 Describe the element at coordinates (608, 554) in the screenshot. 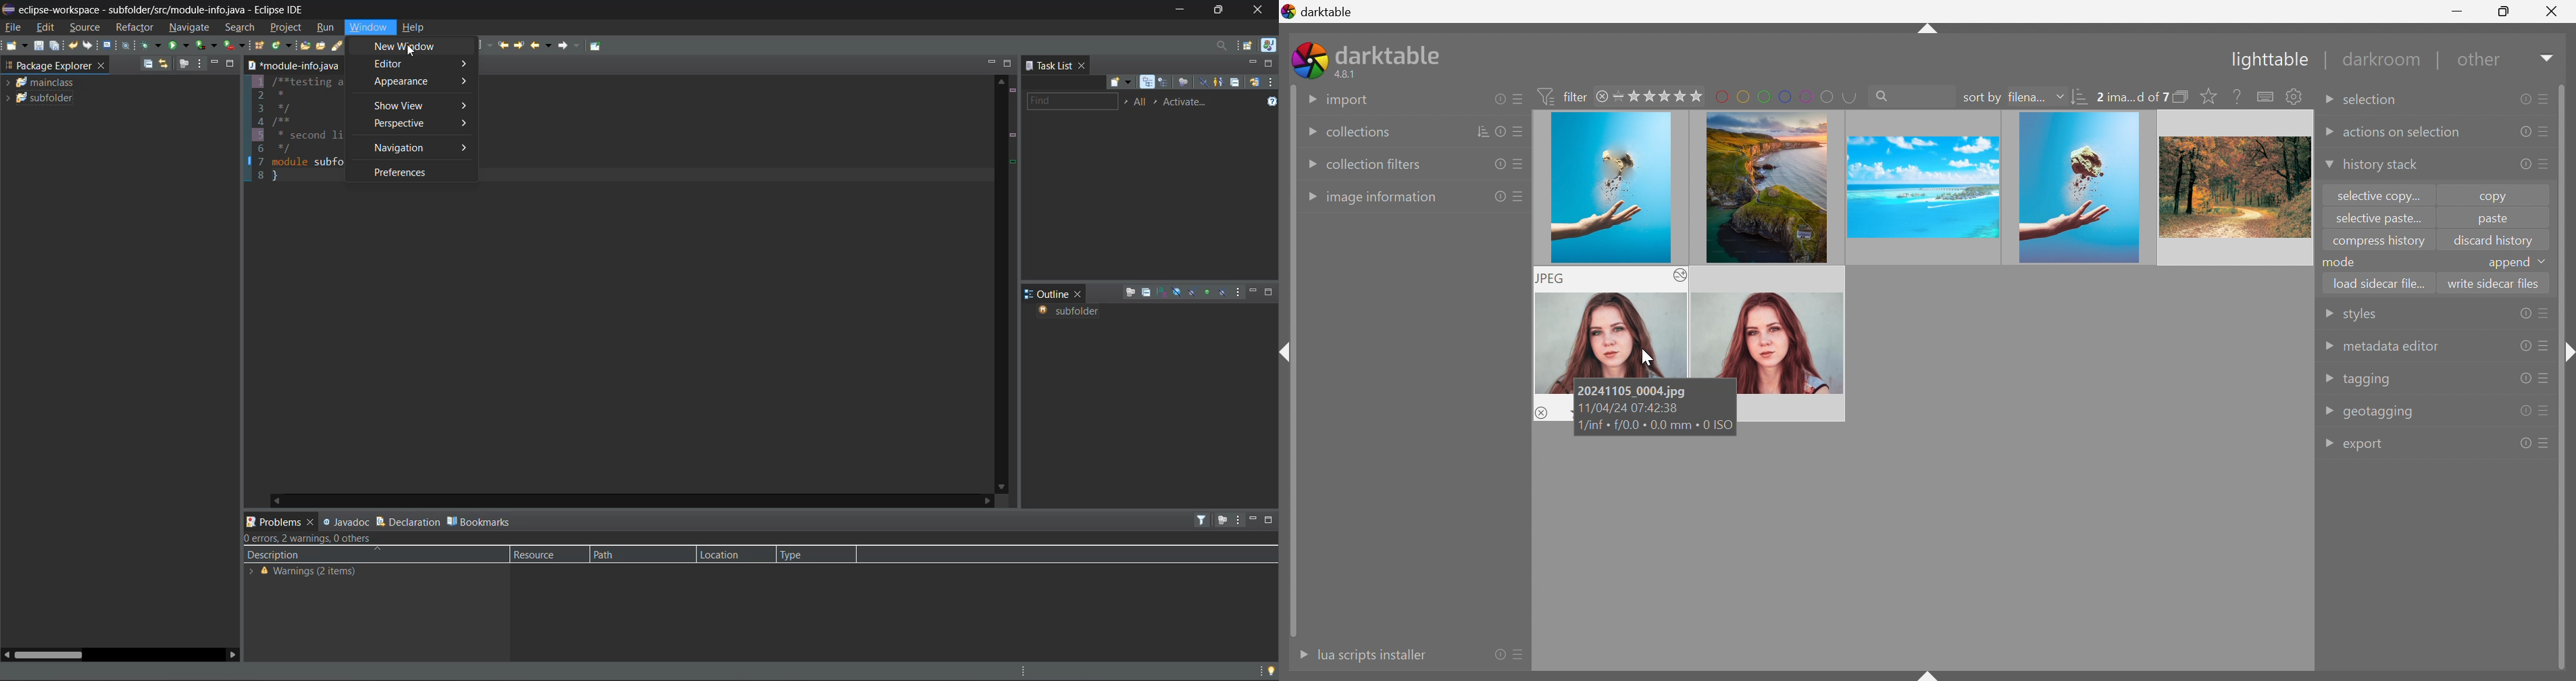

I see `path` at that location.